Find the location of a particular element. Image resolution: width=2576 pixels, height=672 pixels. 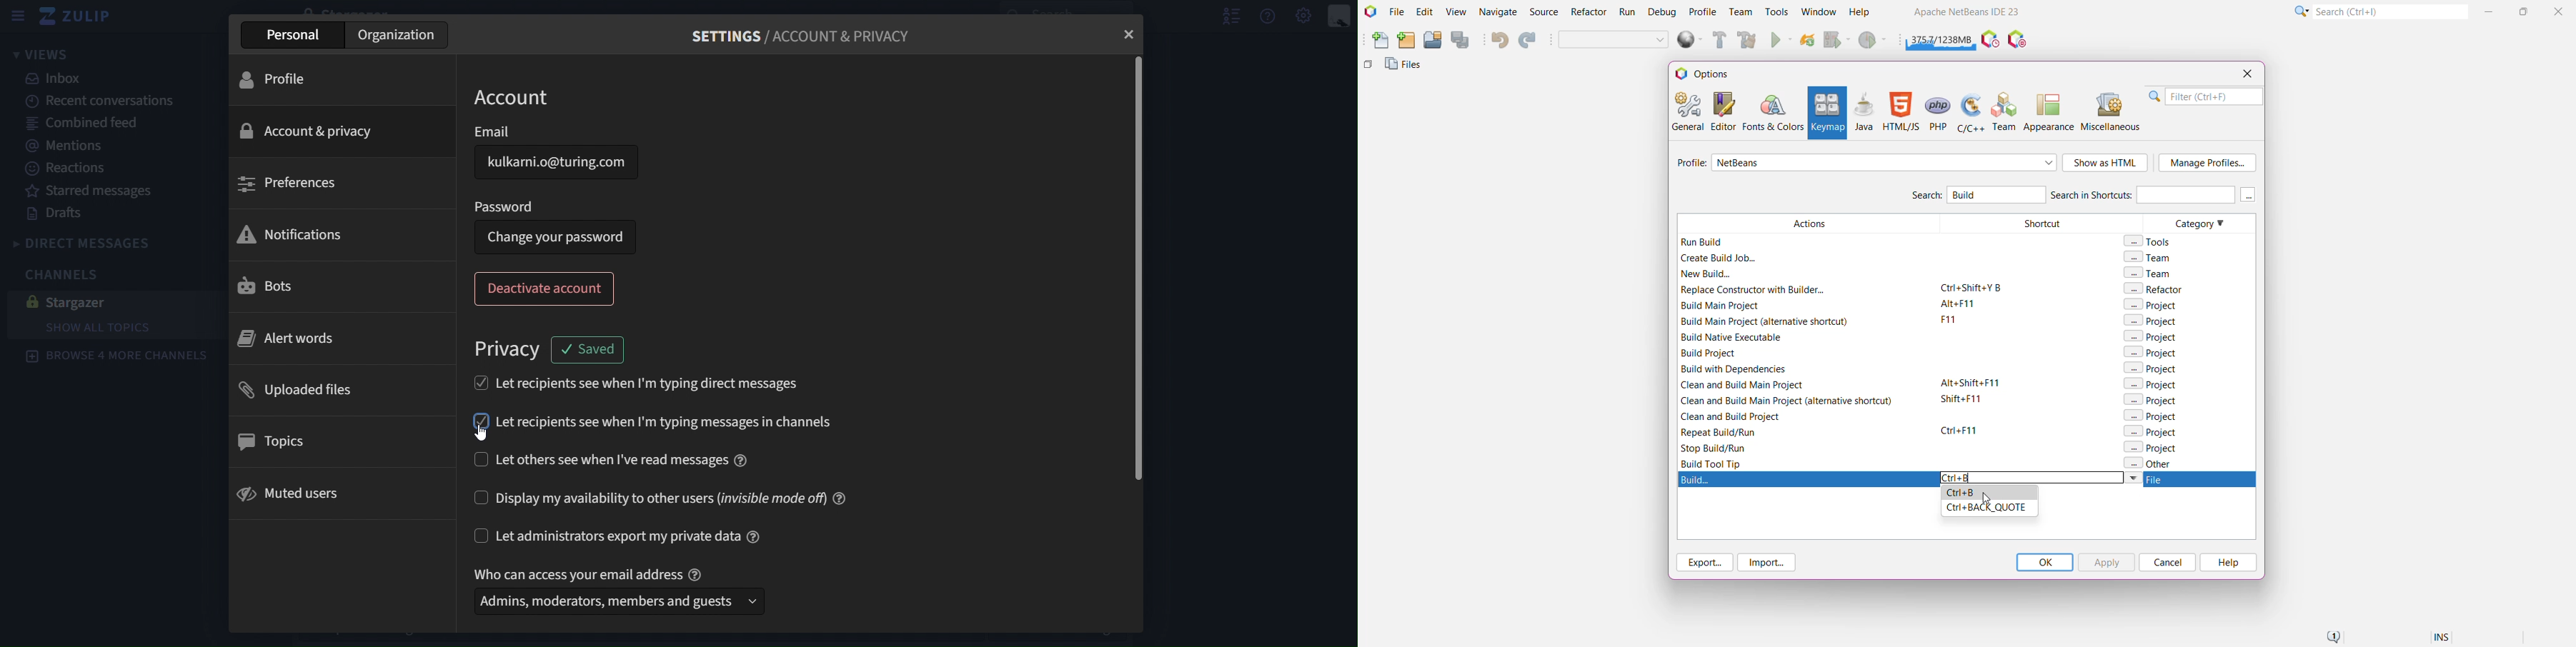

bots is located at coordinates (264, 285).